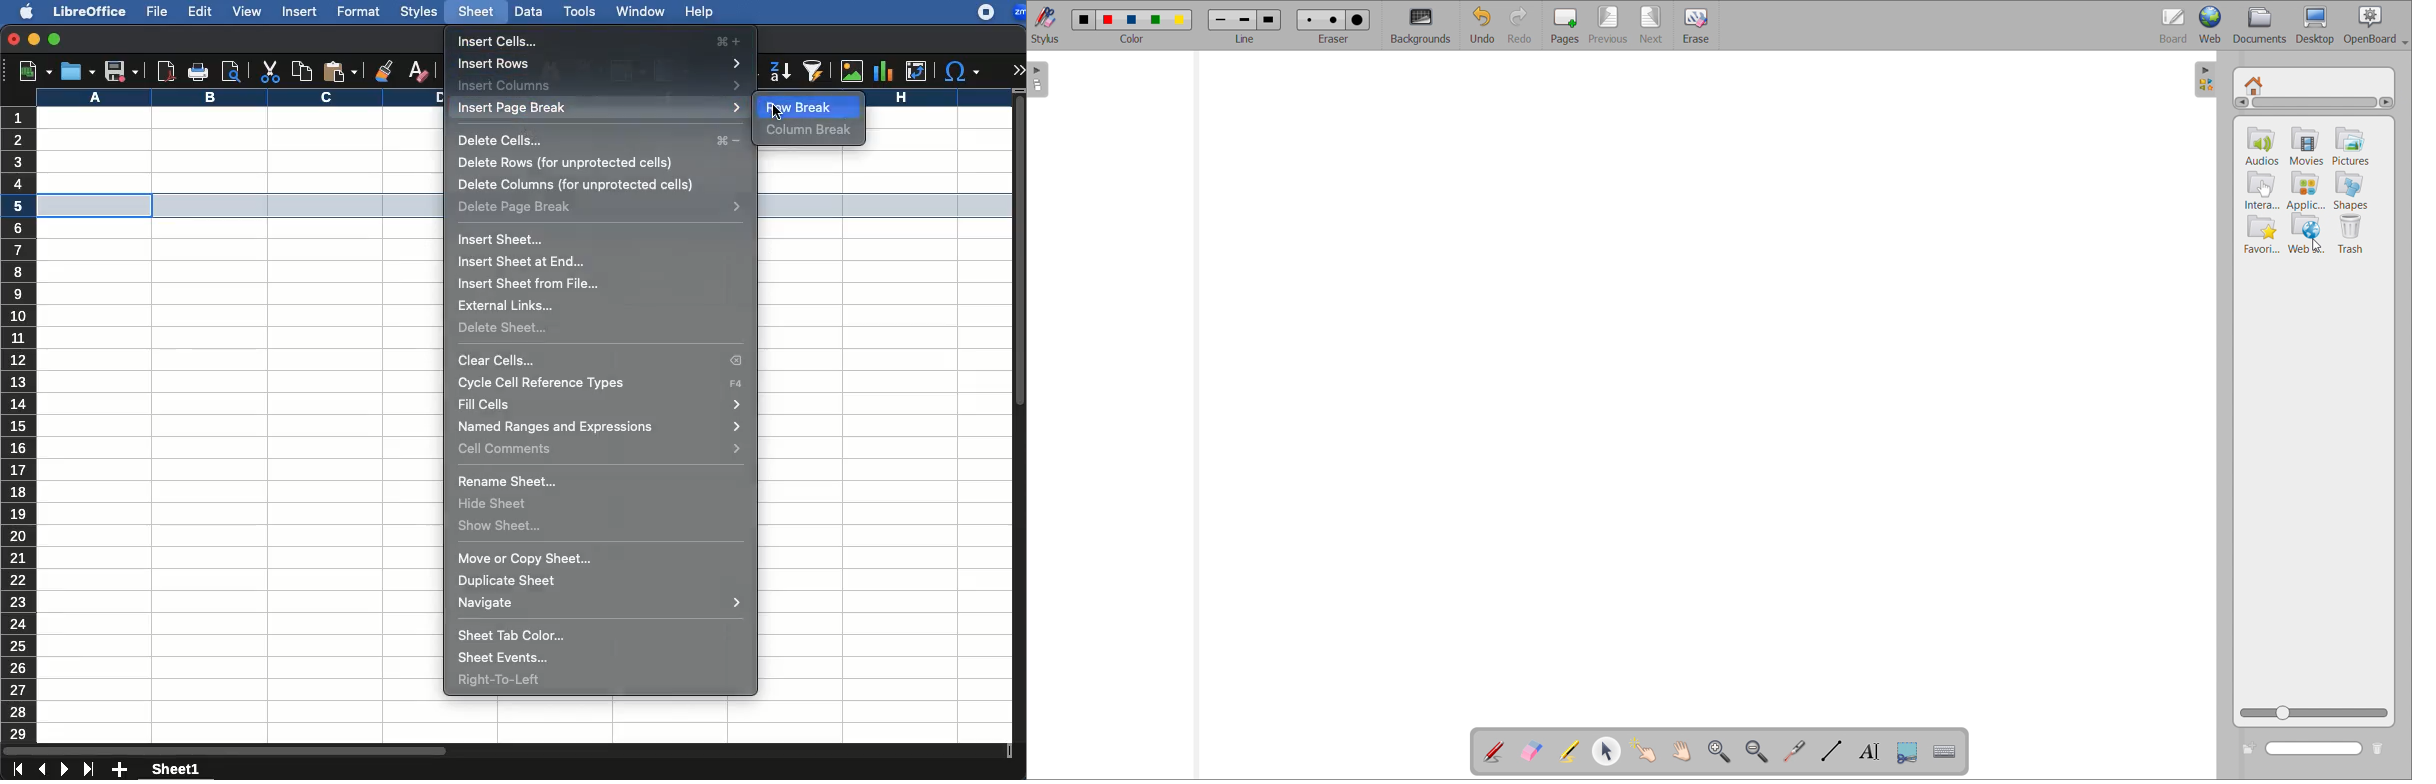 This screenshot has height=784, width=2436. I want to click on new, so click(31, 71).